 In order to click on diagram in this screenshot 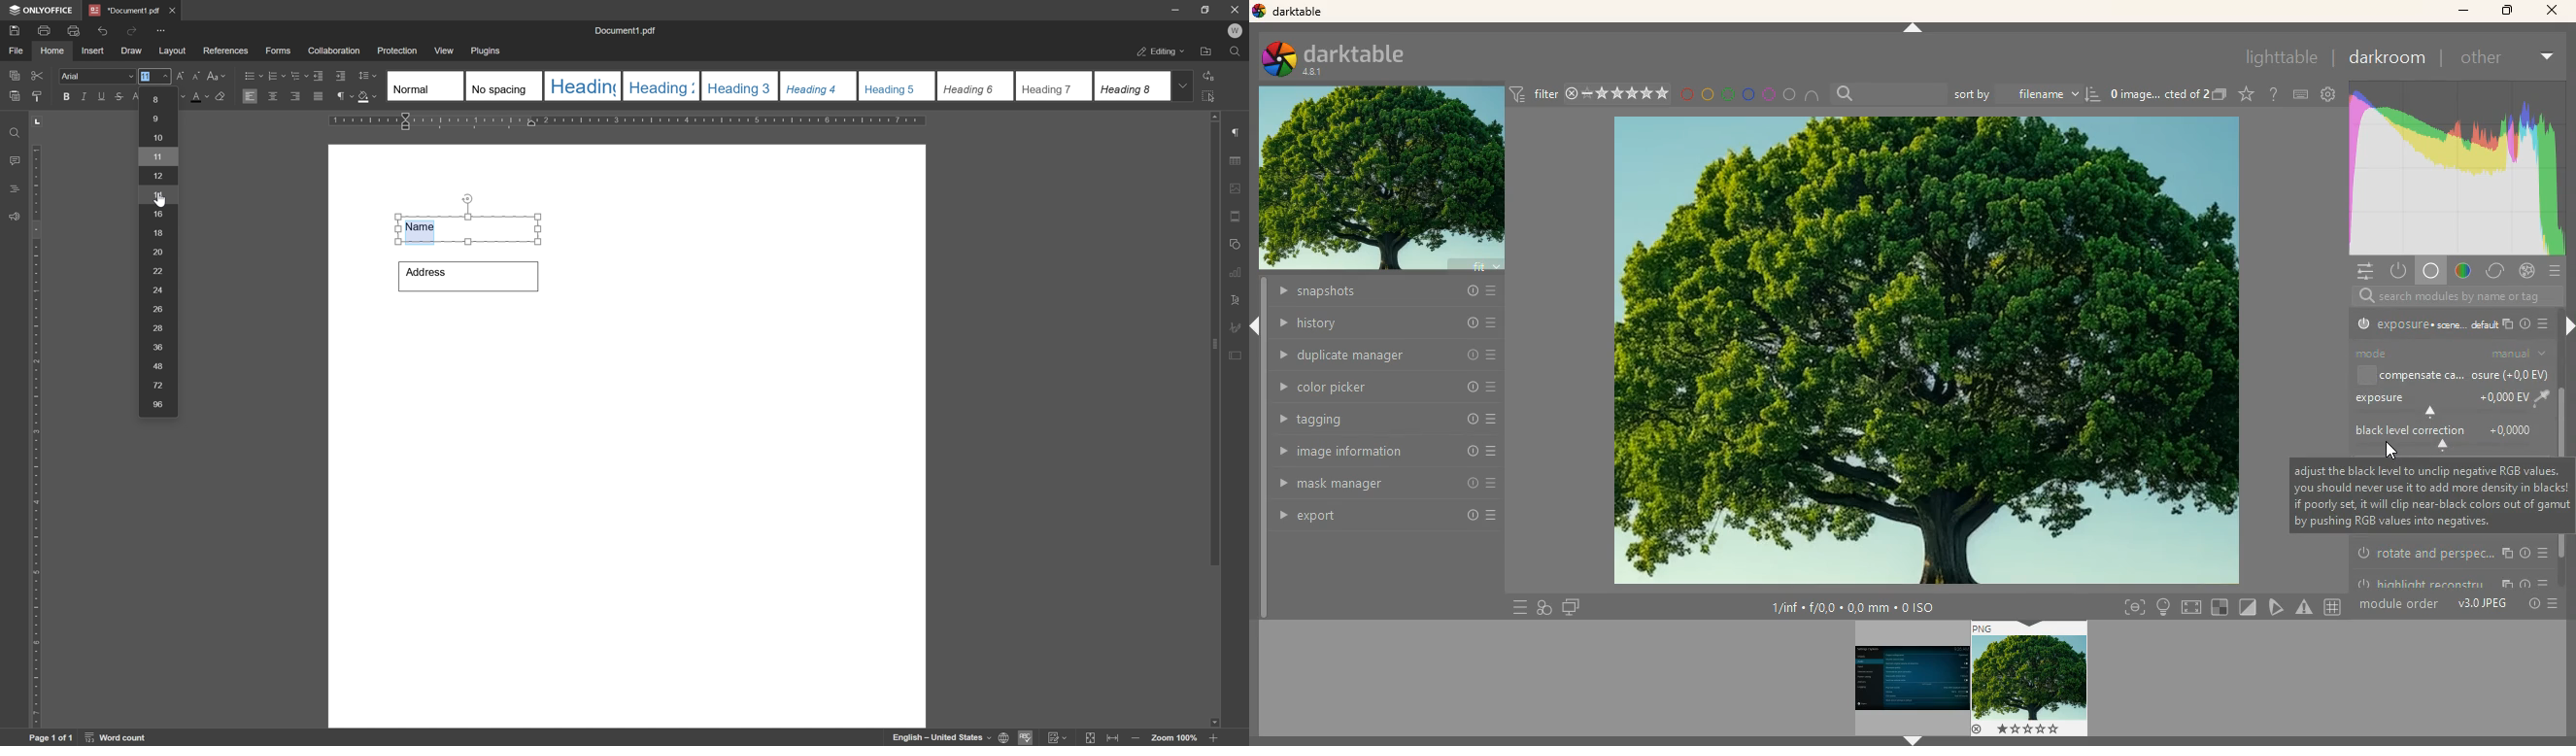, I will do `click(1542, 606)`.